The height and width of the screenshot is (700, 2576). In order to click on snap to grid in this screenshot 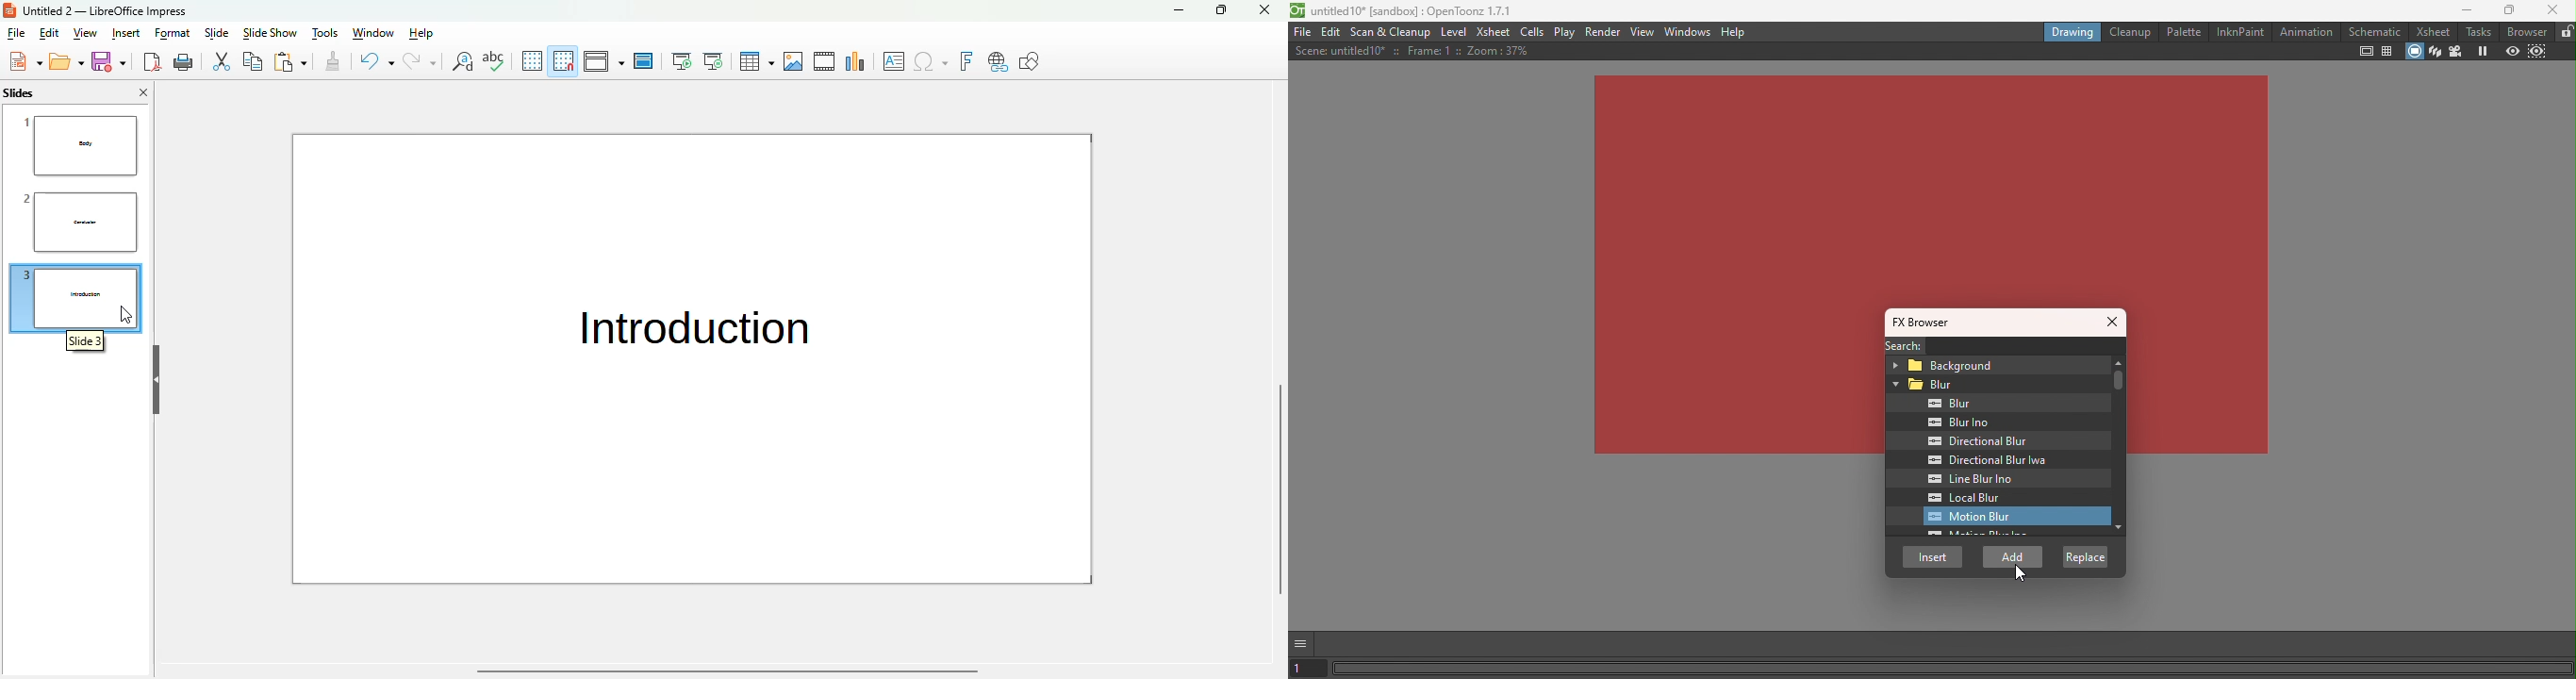, I will do `click(564, 60)`.